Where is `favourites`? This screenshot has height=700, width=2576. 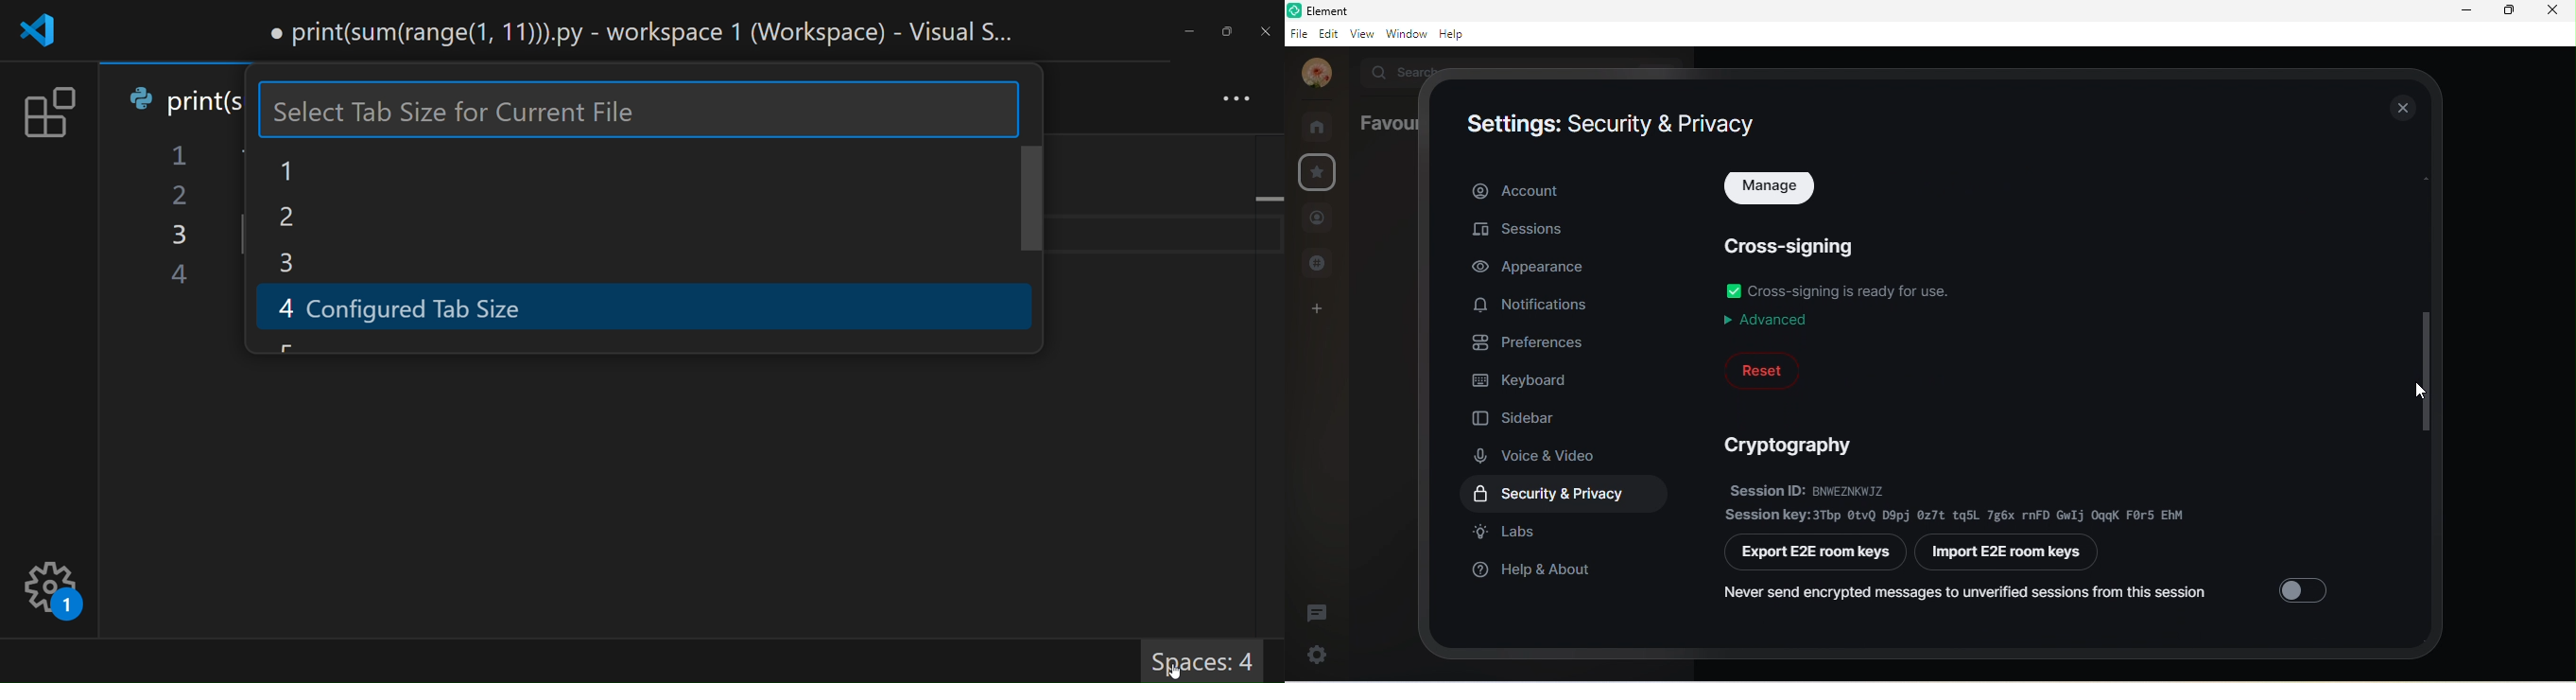
favourites is located at coordinates (1318, 173).